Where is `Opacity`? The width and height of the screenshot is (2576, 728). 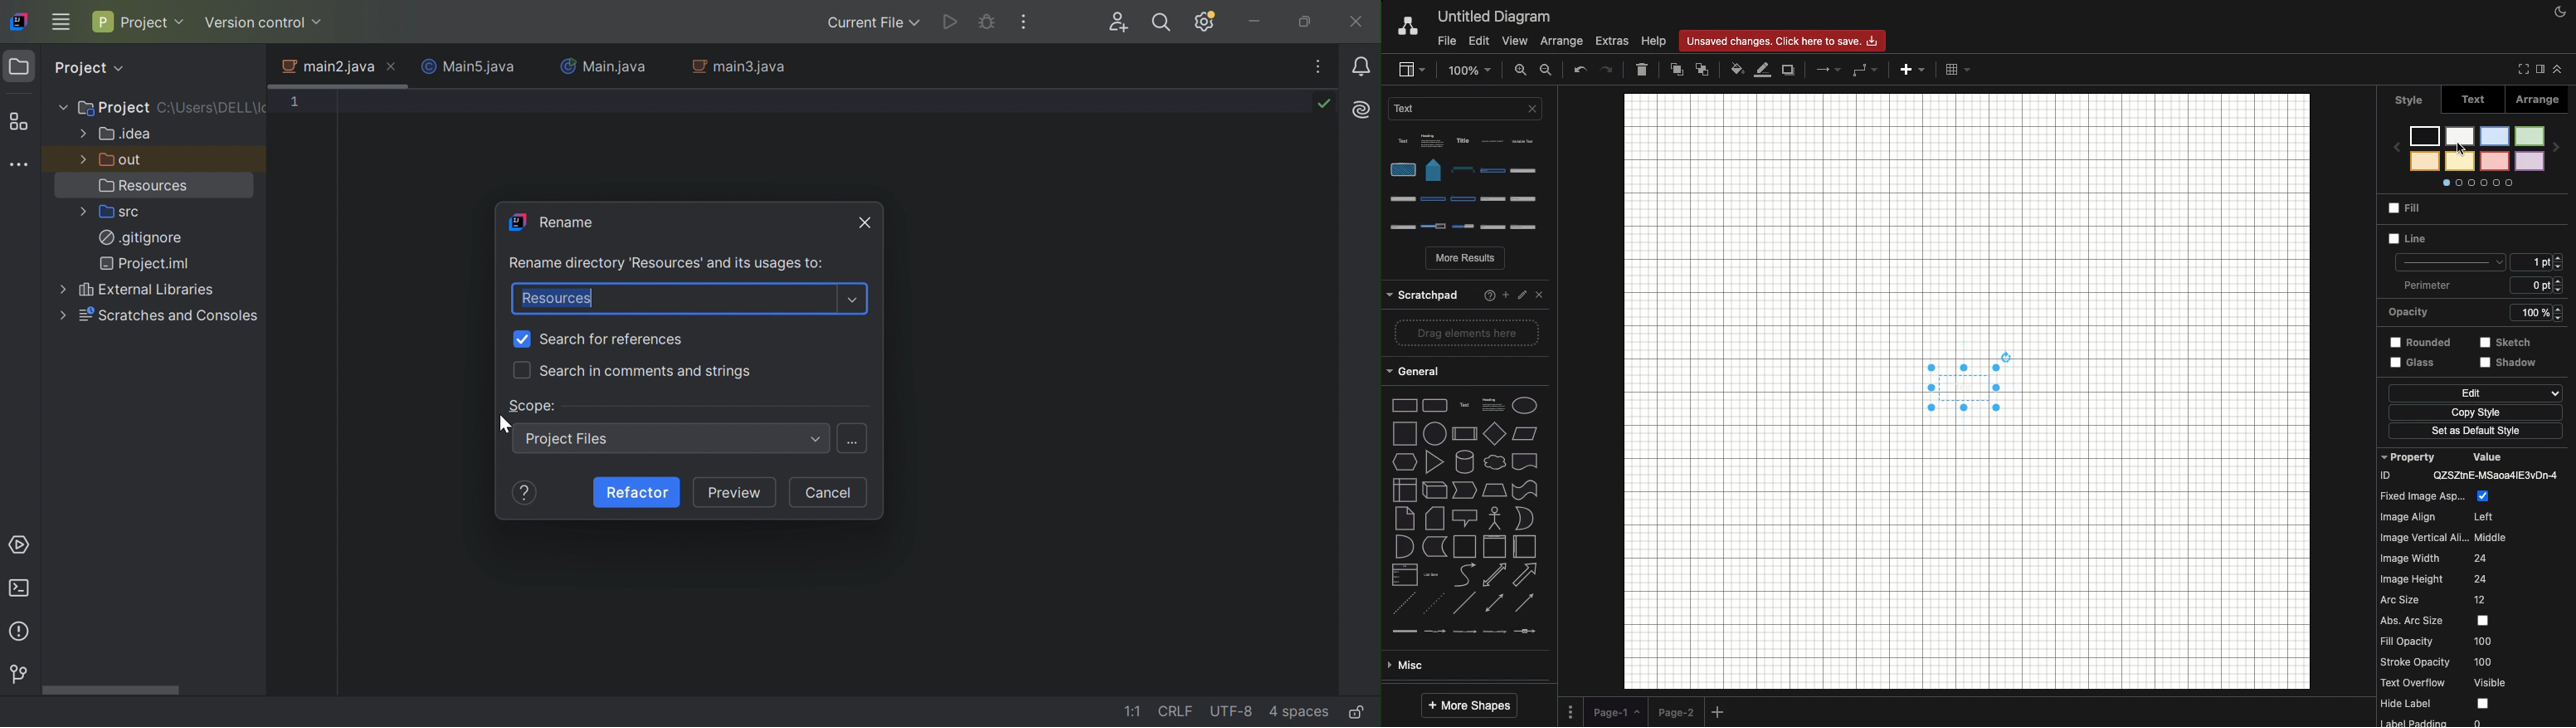 Opacity is located at coordinates (2468, 313).